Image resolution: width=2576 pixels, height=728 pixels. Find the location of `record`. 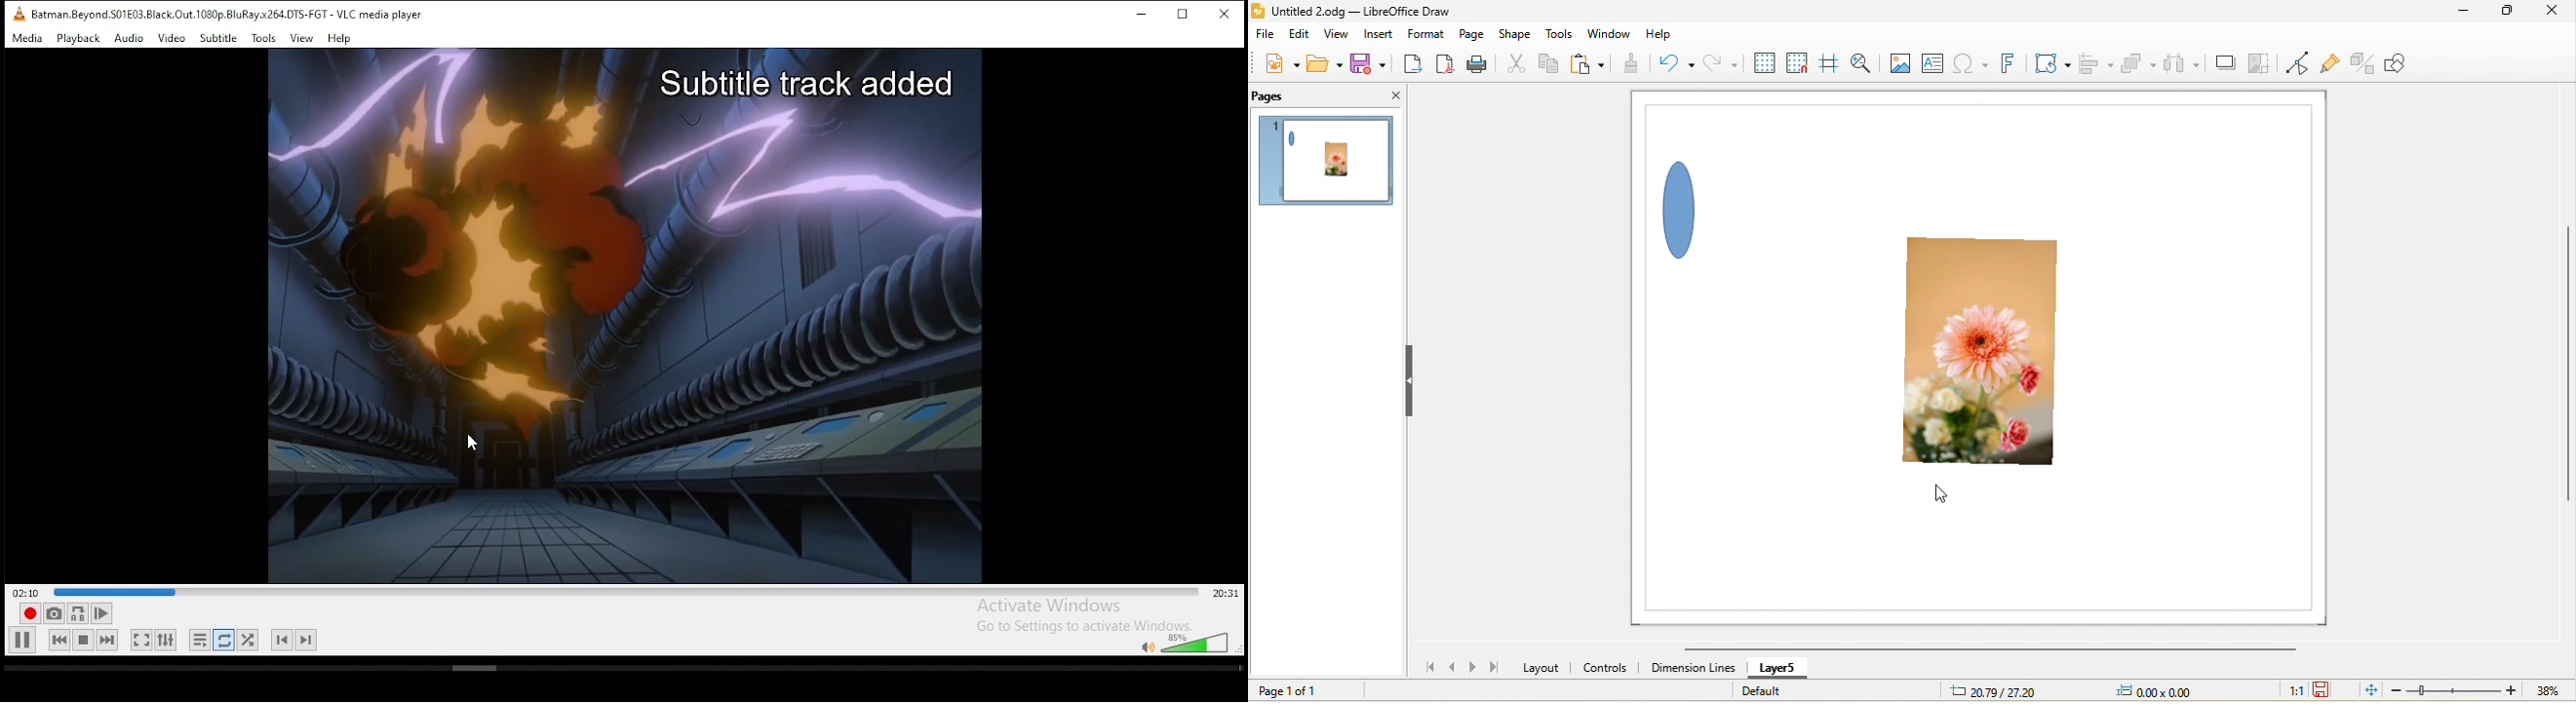

record is located at coordinates (30, 613).